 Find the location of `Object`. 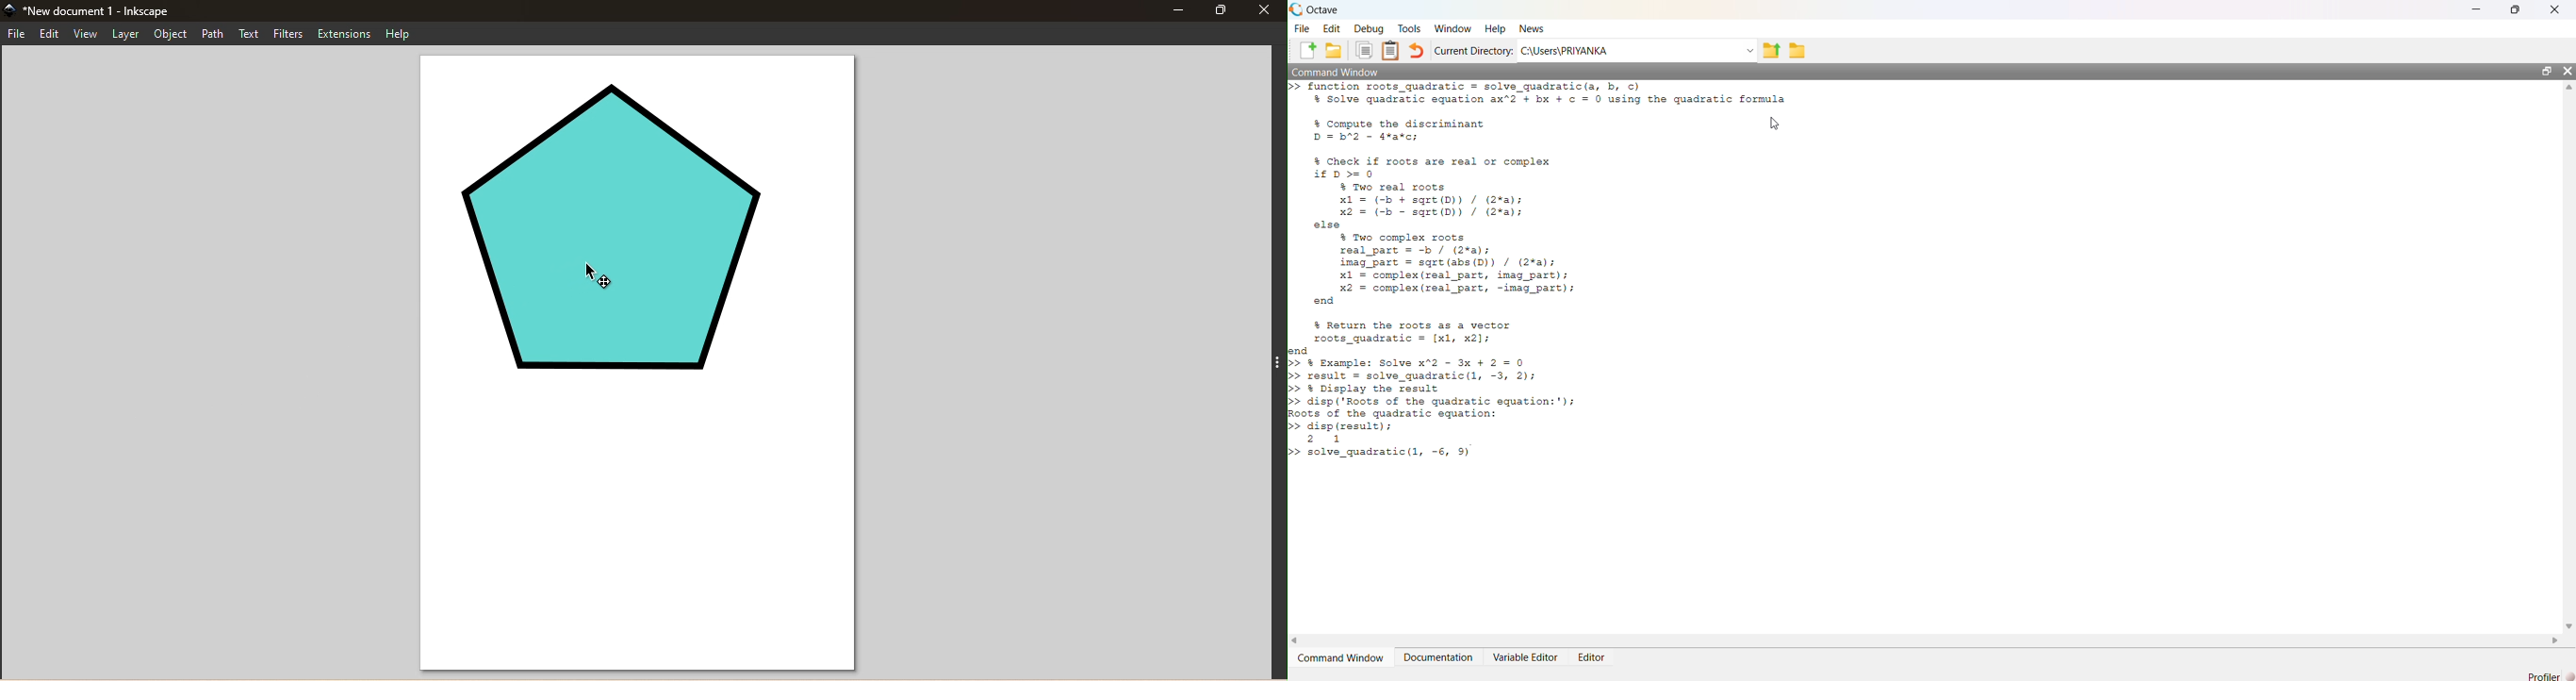

Object is located at coordinates (171, 34).